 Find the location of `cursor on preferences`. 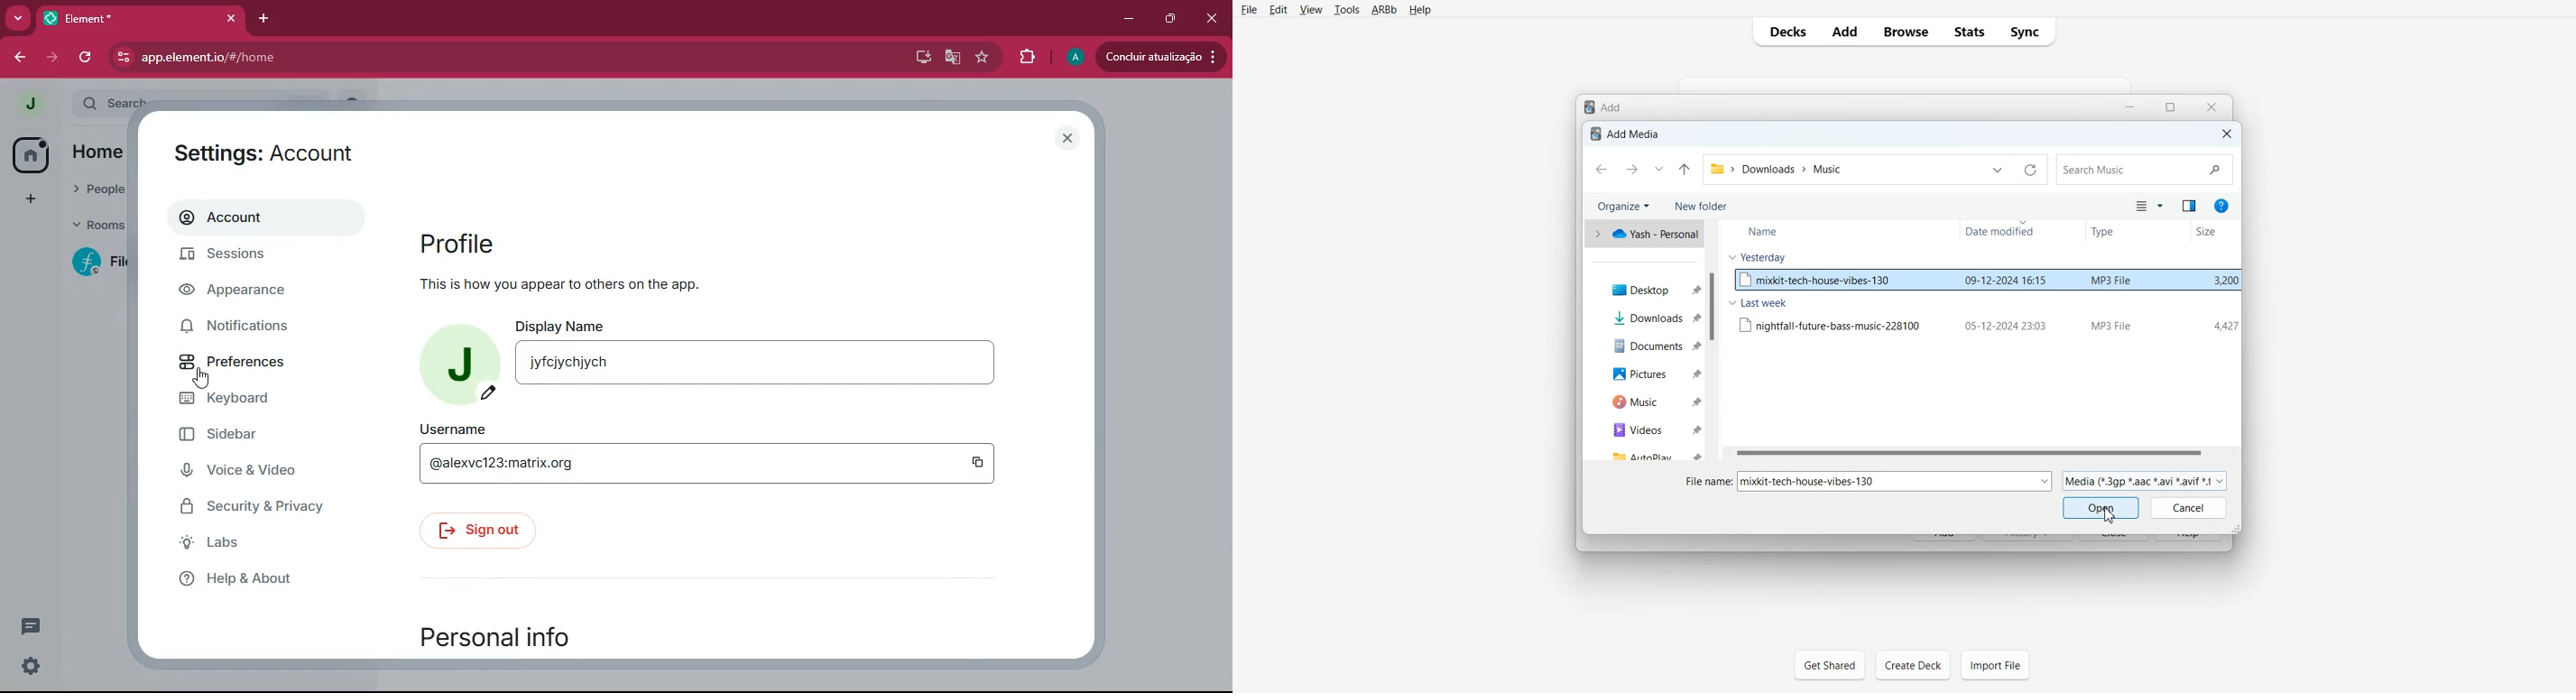

cursor on preferences is located at coordinates (205, 376).